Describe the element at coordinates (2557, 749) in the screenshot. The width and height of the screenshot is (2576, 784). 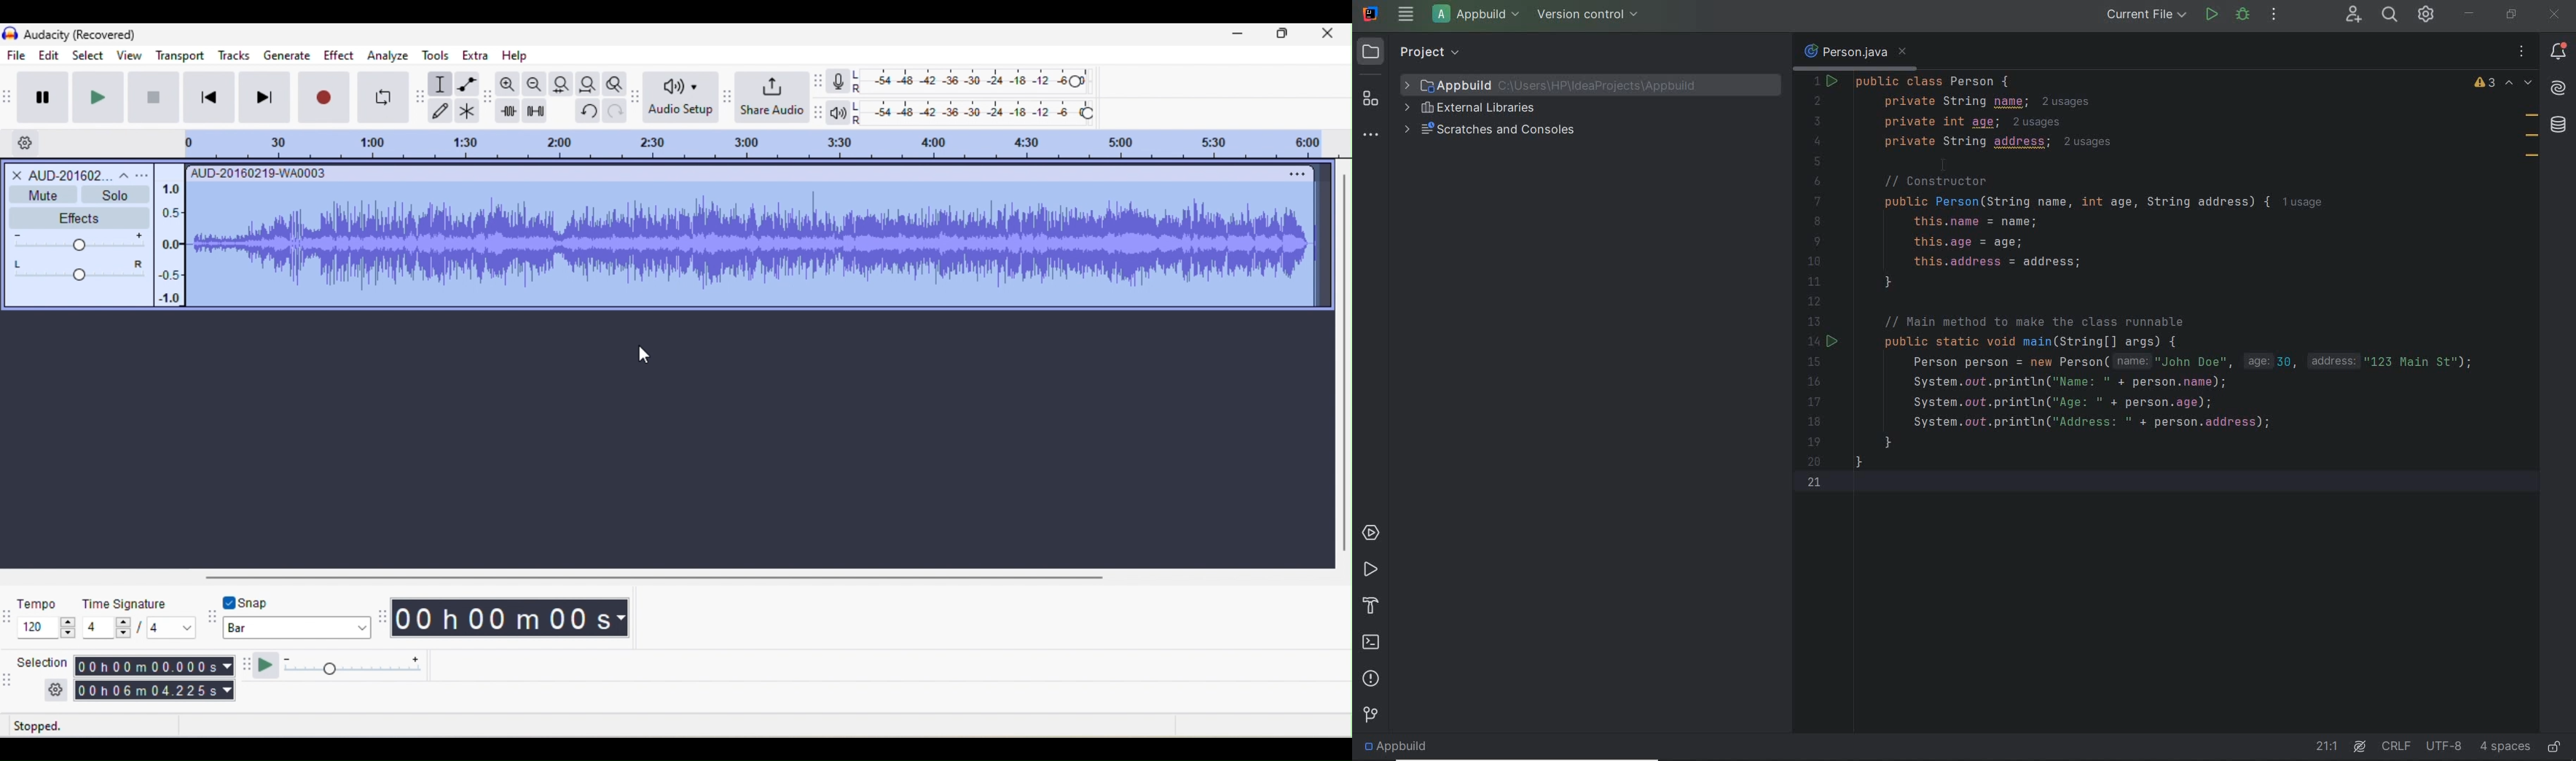
I see `make file ready only` at that location.